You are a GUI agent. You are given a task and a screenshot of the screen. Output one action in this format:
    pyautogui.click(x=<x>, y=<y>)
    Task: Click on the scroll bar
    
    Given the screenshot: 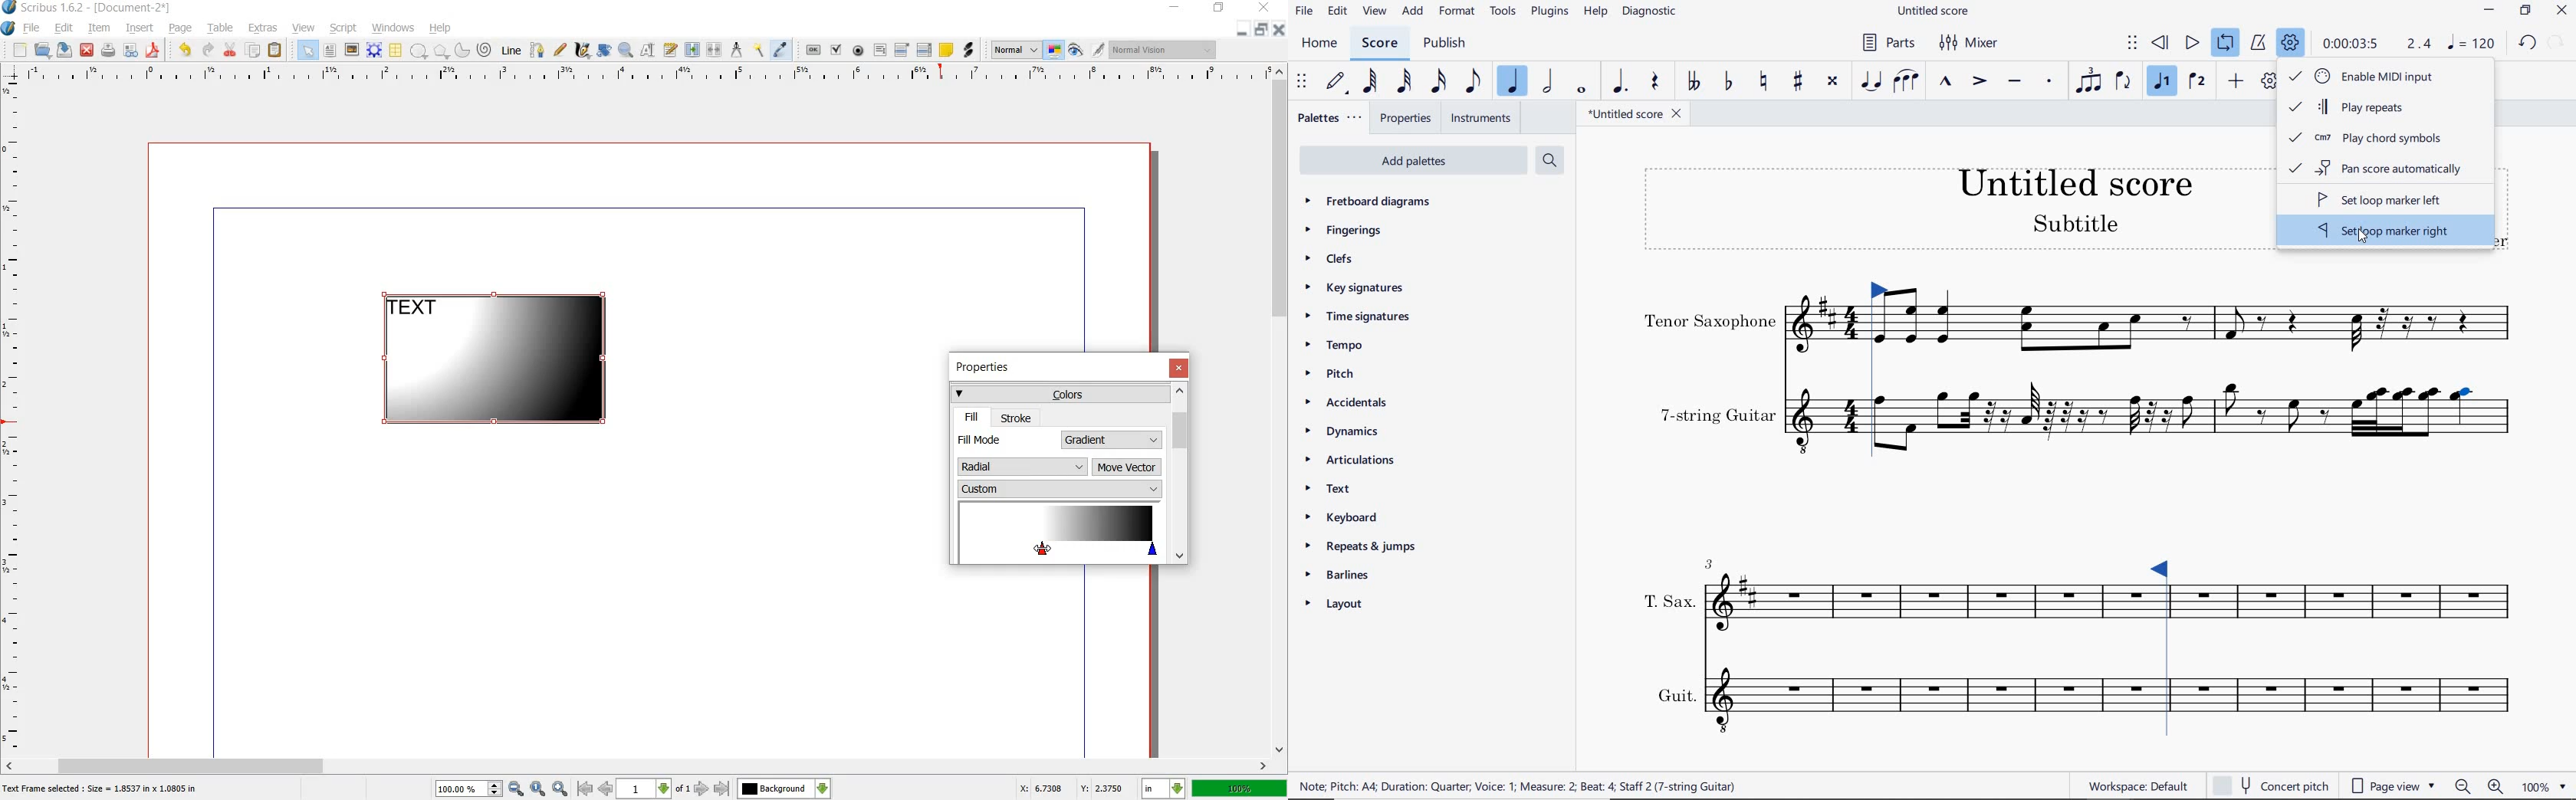 What is the action you would take?
    pyautogui.click(x=1280, y=411)
    